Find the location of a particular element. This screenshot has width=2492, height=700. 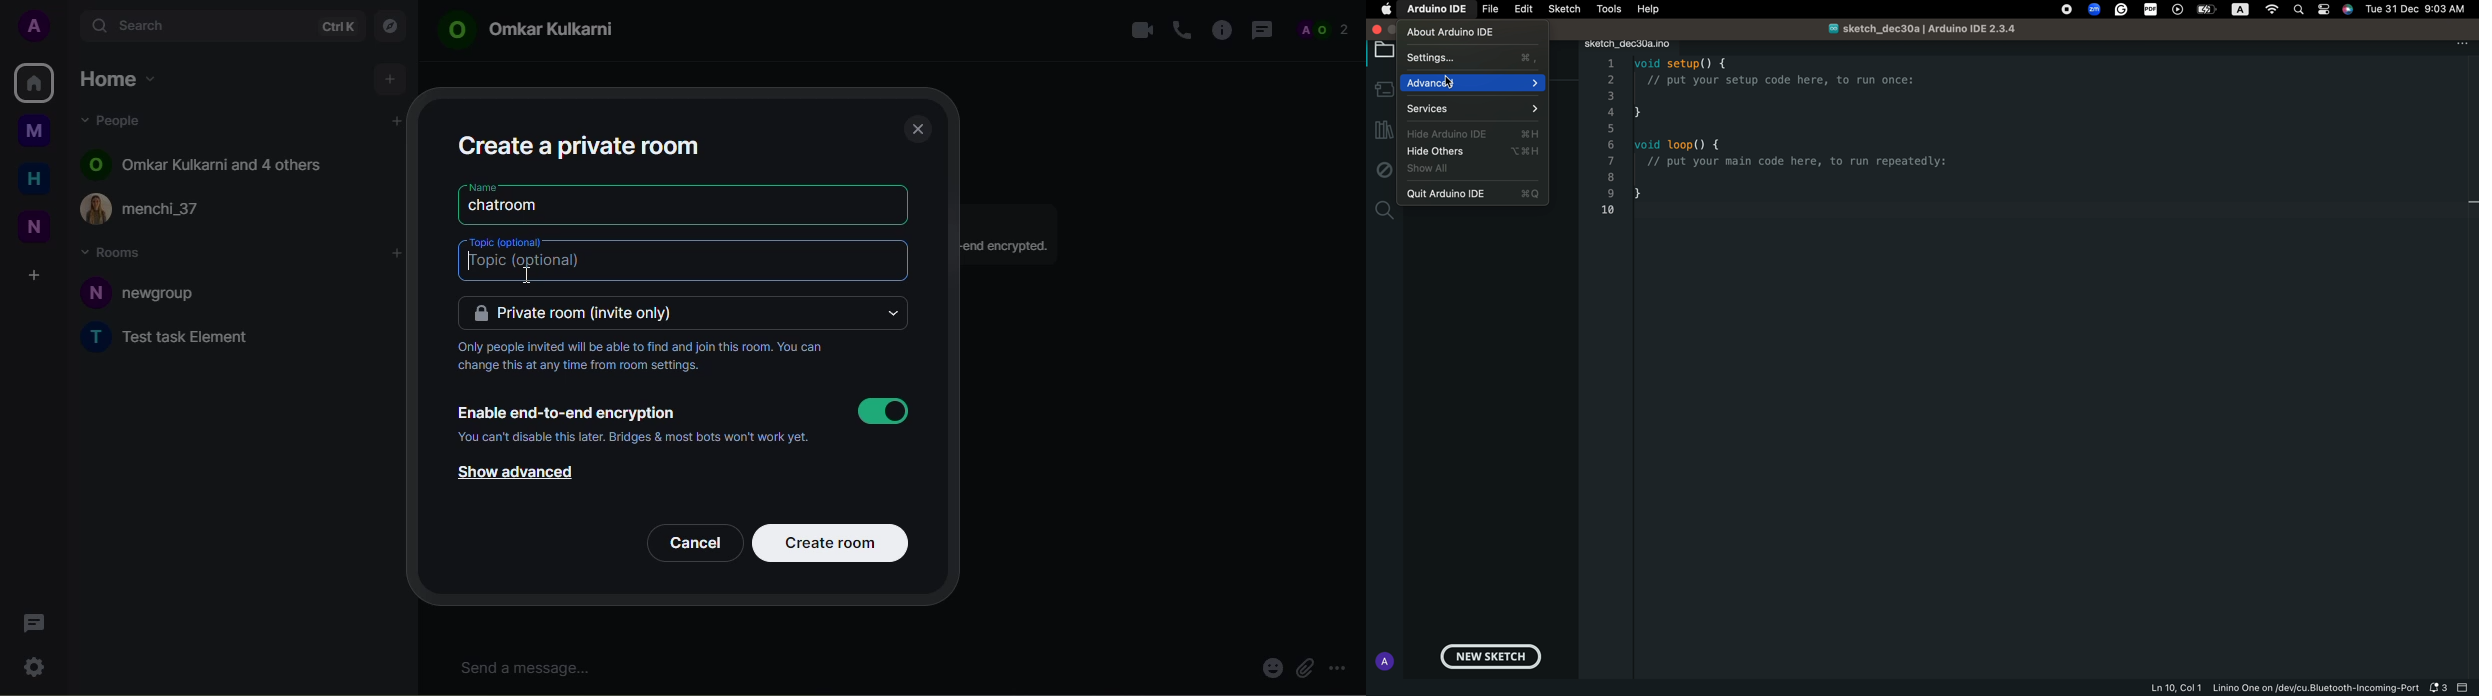

profile is located at coordinates (37, 25).